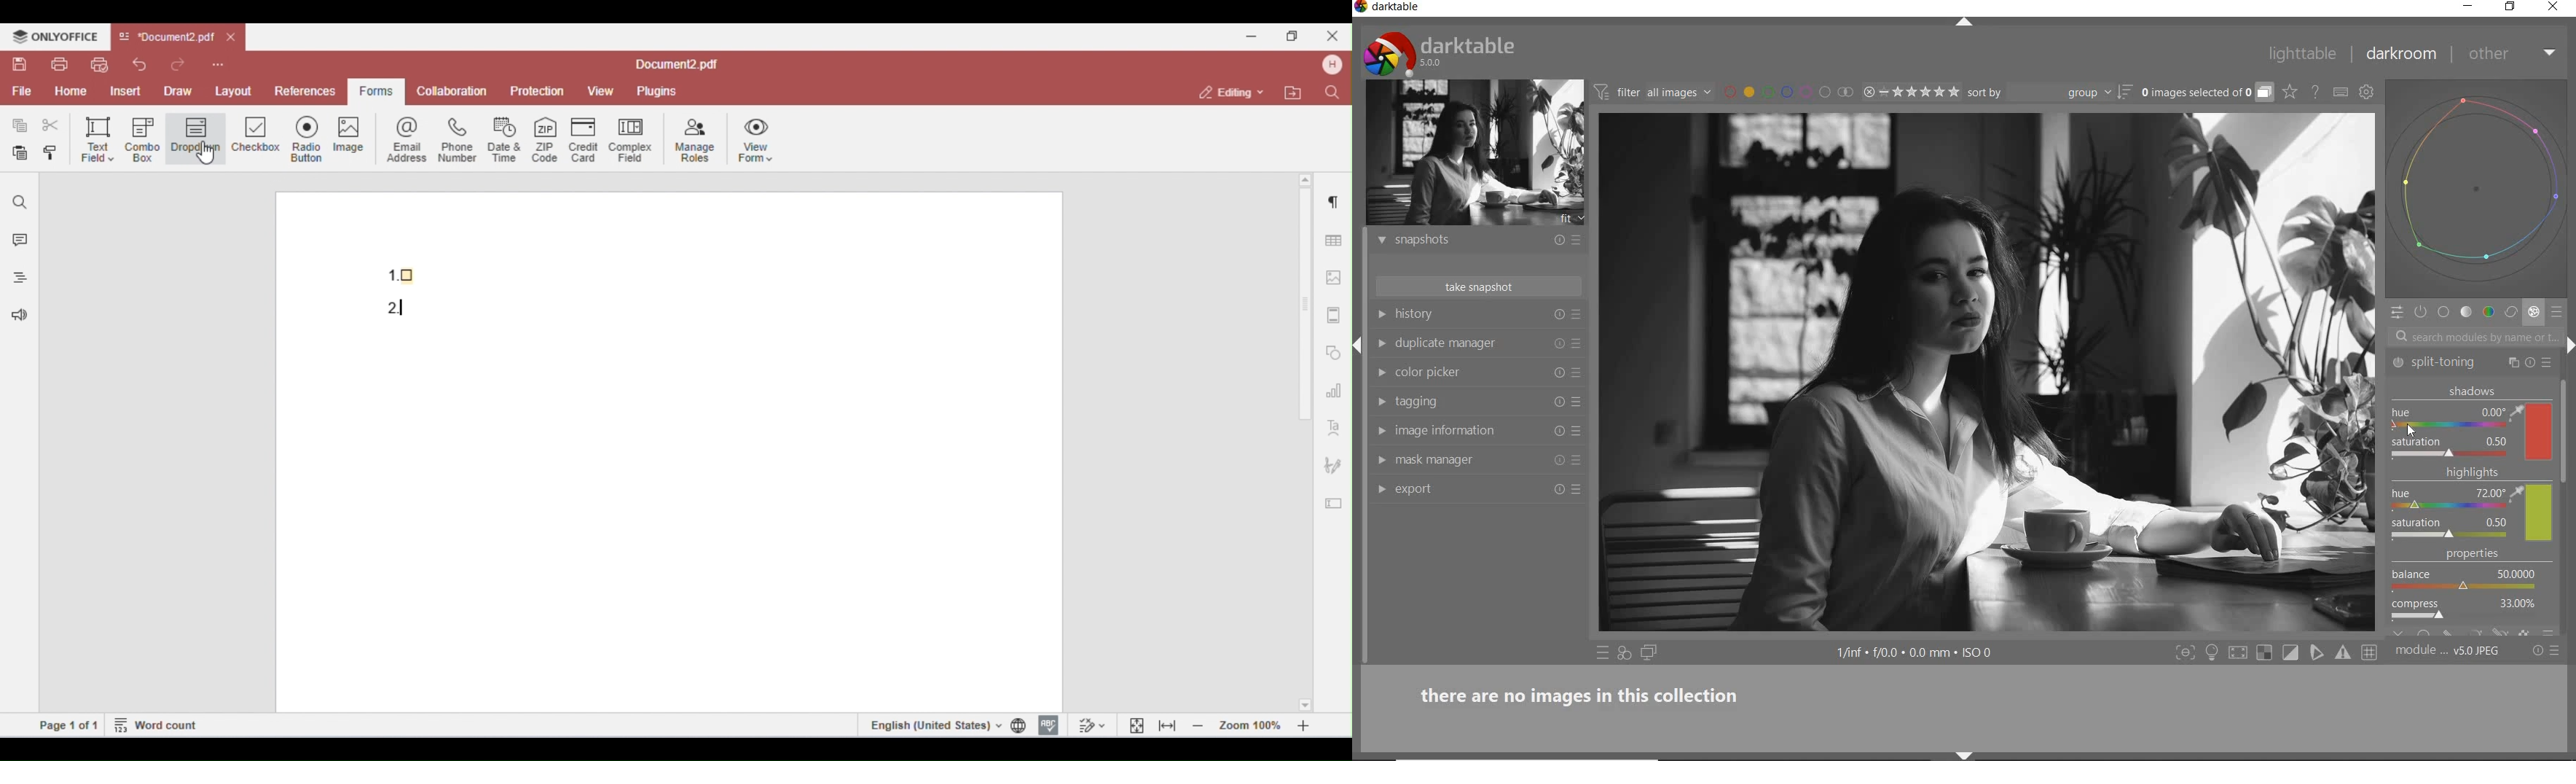 The height and width of the screenshot is (784, 2576). Describe the element at coordinates (2367, 94) in the screenshot. I see `show global preferences` at that location.